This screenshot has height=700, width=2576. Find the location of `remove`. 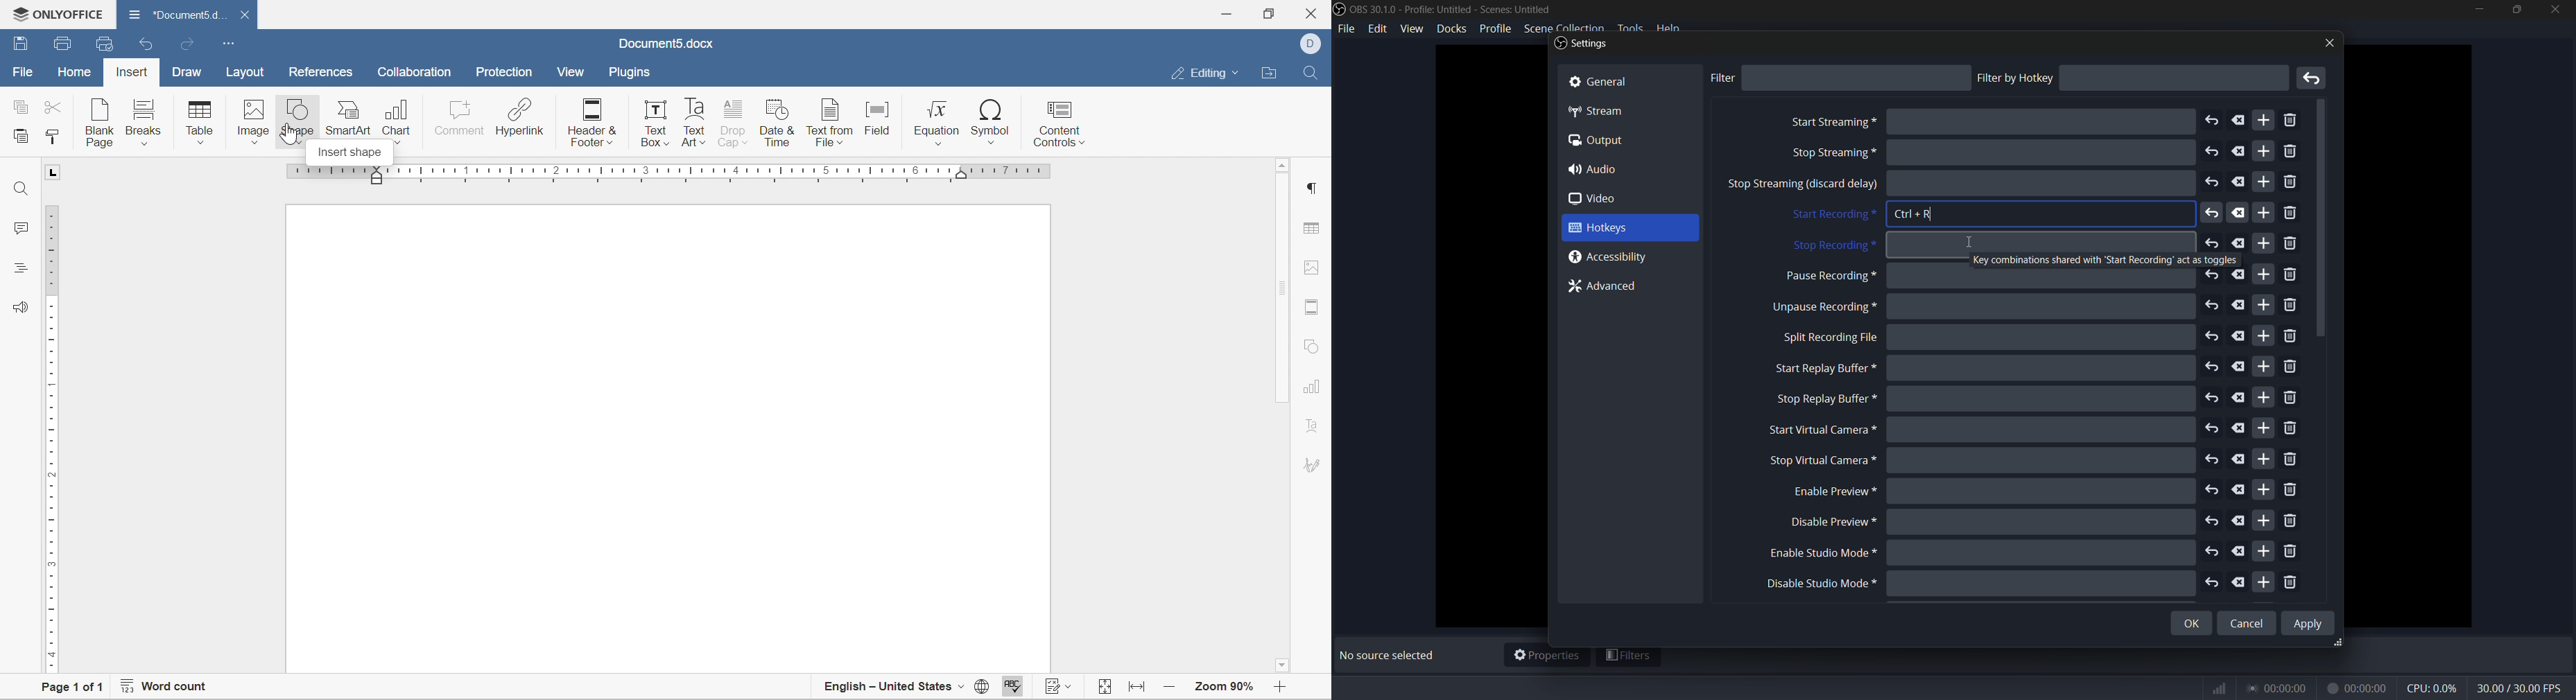

remove is located at coordinates (2293, 337).